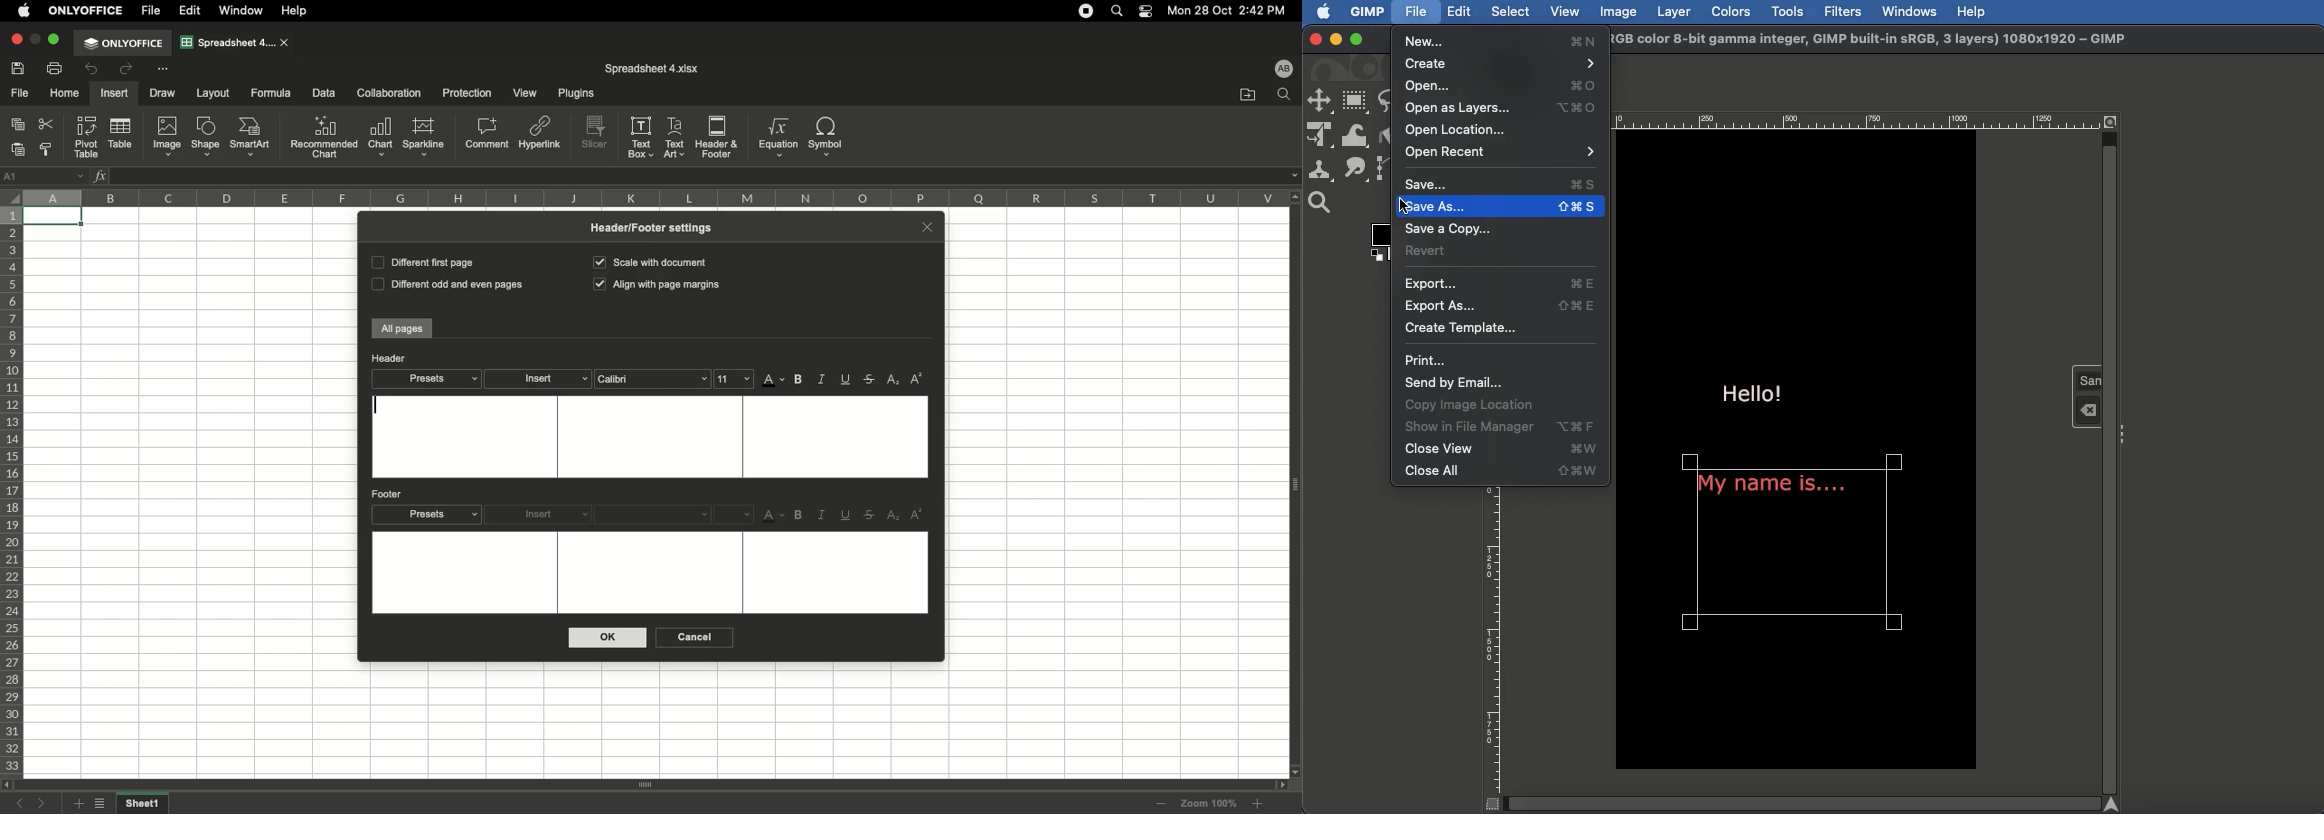 This screenshot has width=2324, height=840. Describe the element at coordinates (77, 804) in the screenshot. I see `Add sheet` at that location.